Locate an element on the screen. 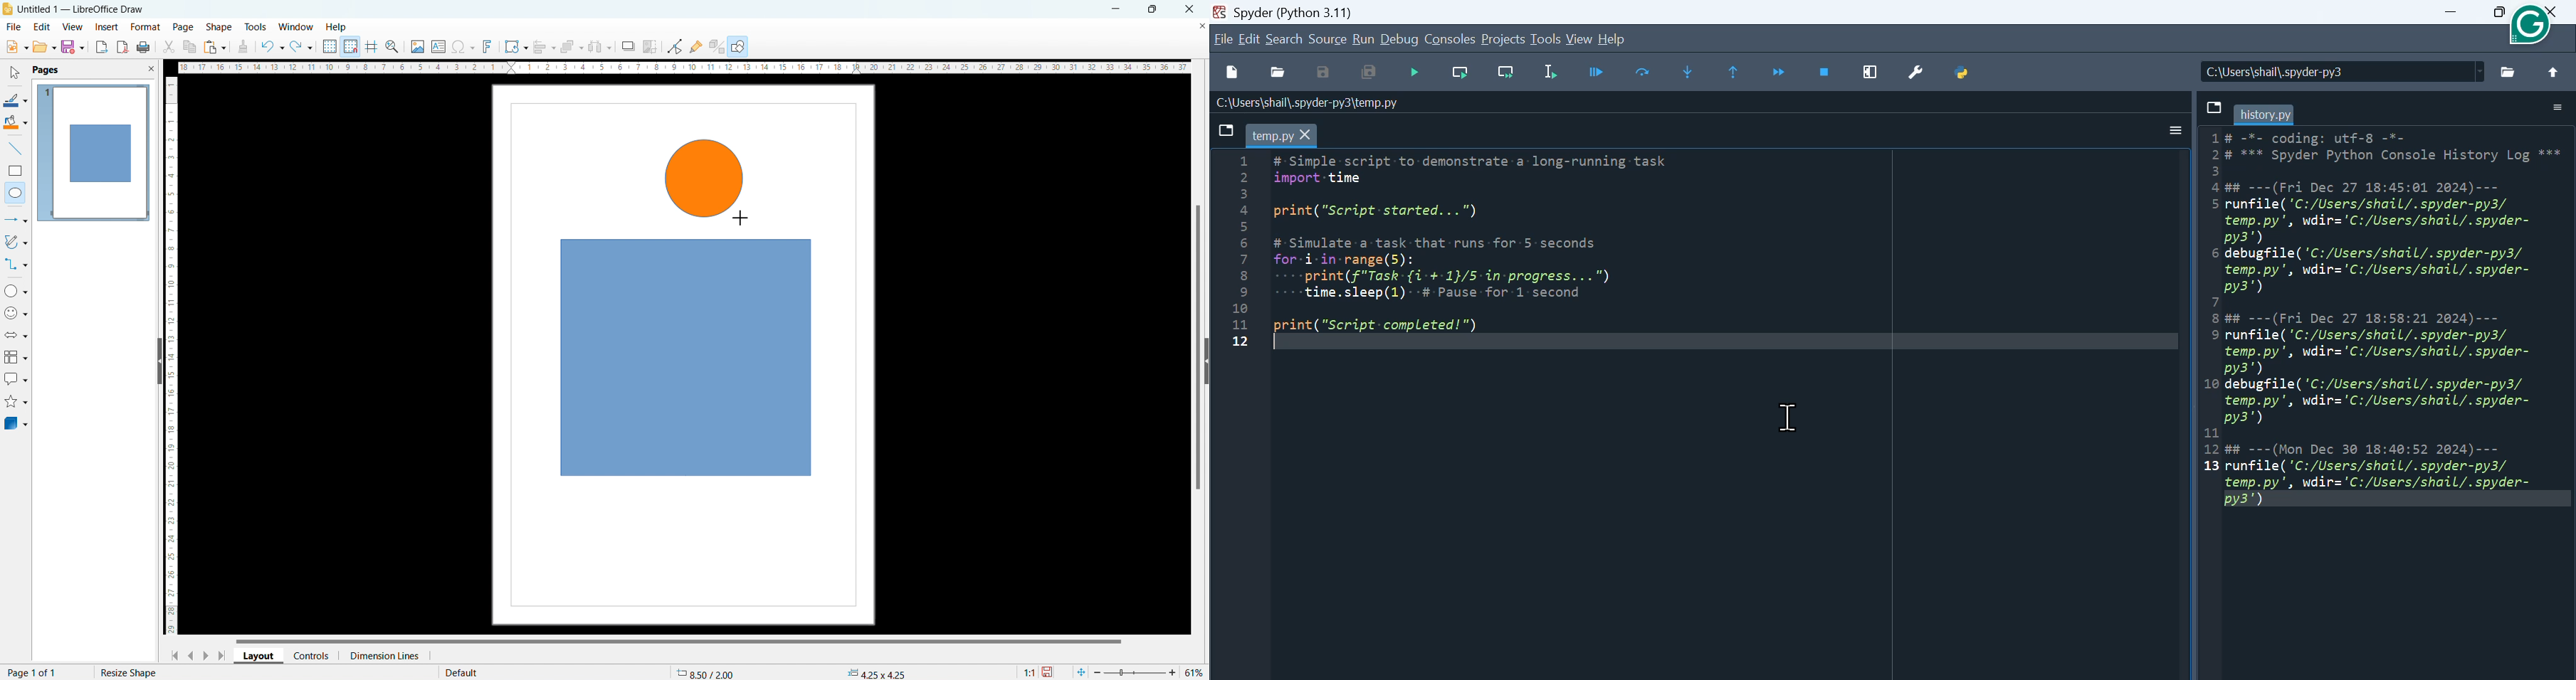 This screenshot has width=2576, height=700. print is located at coordinates (142, 48).